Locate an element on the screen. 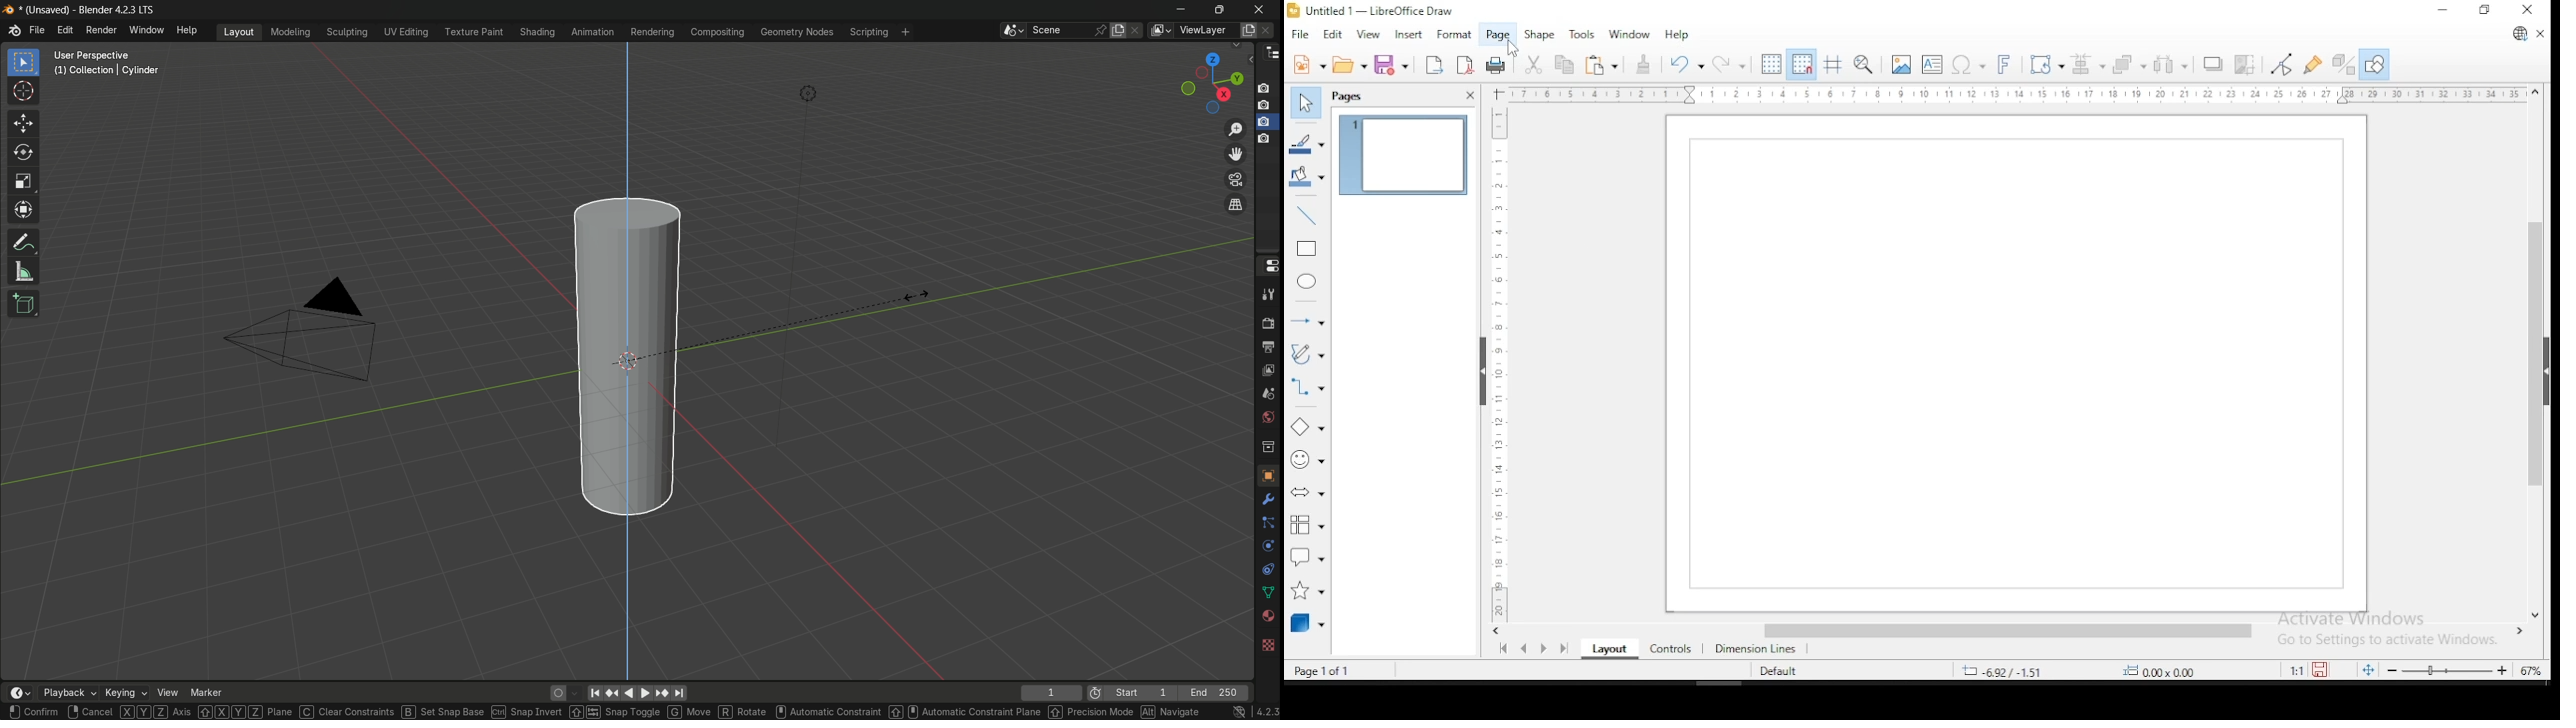 Image resolution: width=2576 pixels, height=728 pixels. jump to endpoint is located at coordinates (594, 693).